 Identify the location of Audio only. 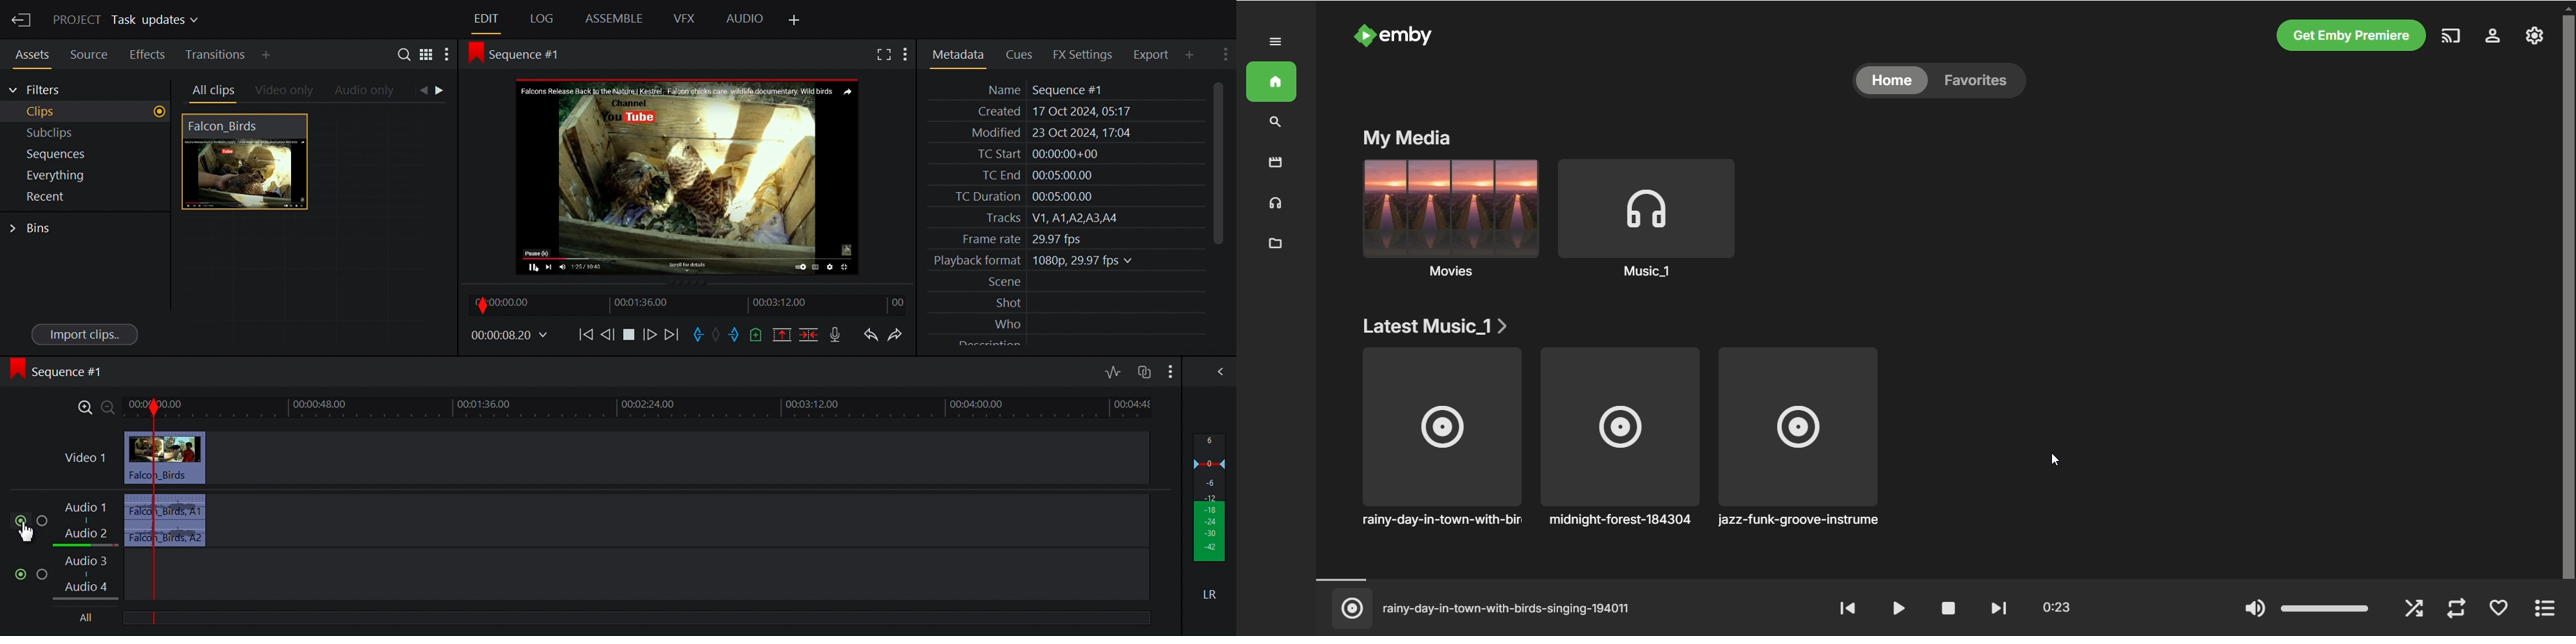
(366, 91).